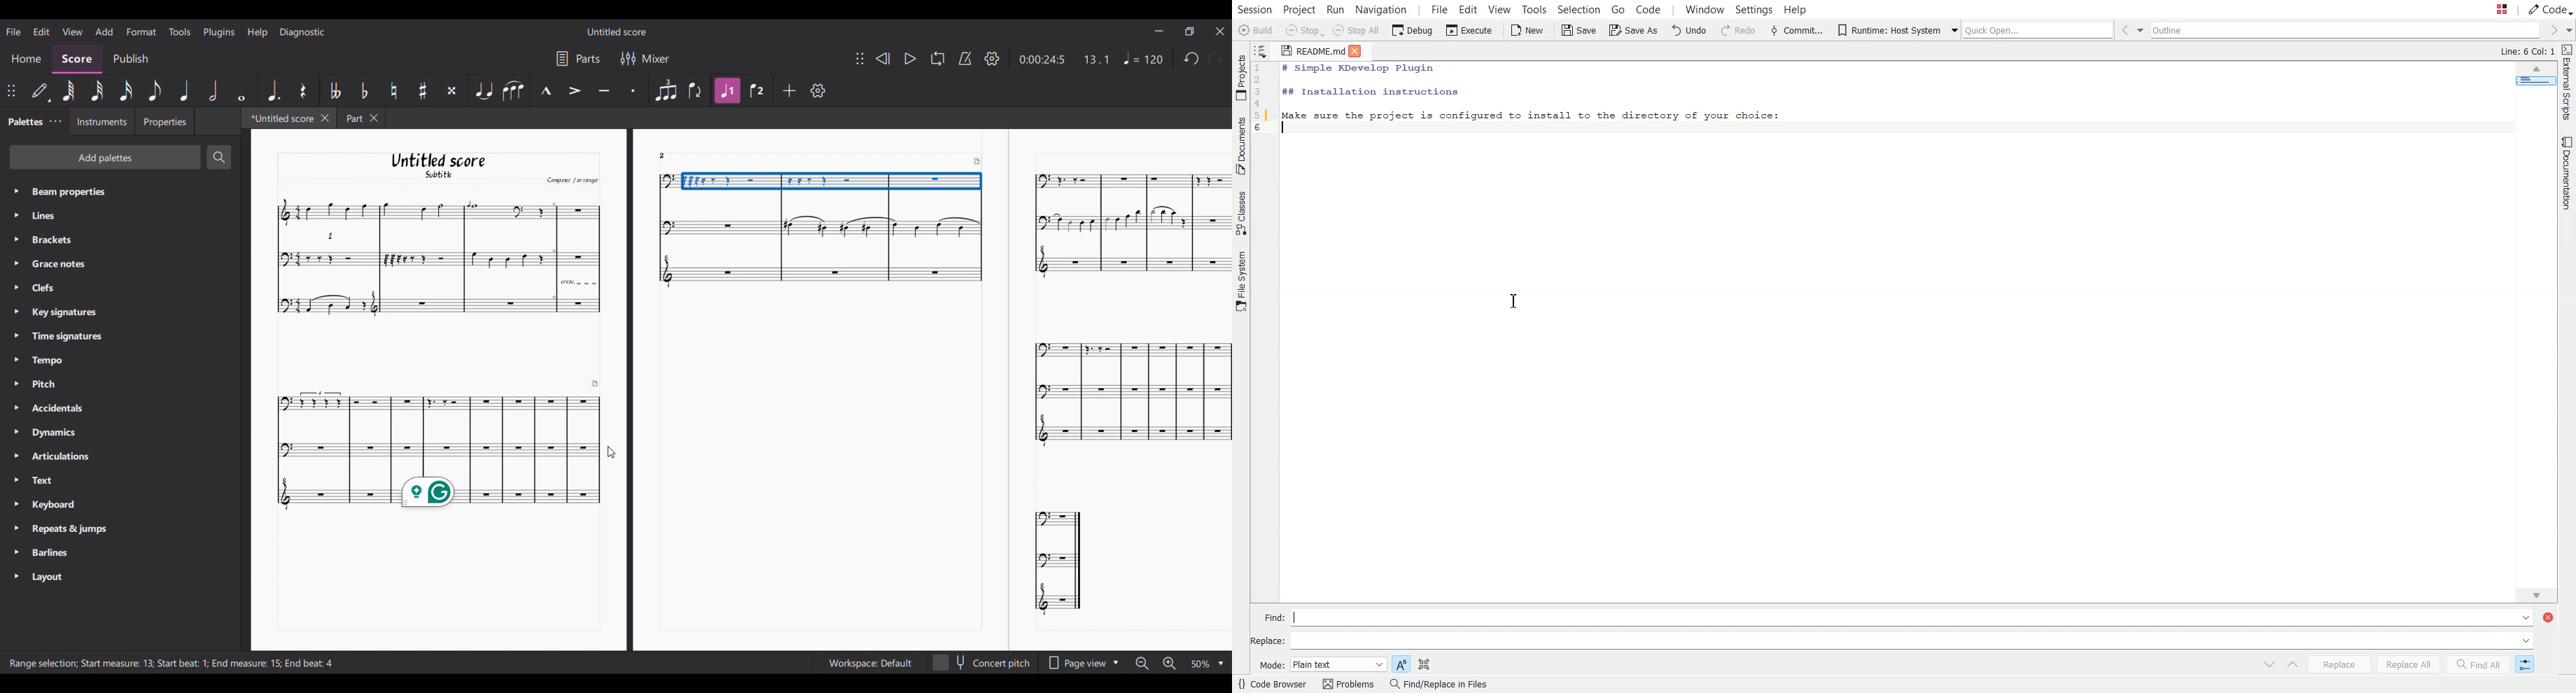 The image size is (2576, 700). Describe the element at coordinates (393, 90) in the screenshot. I see `Toggle natural` at that location.